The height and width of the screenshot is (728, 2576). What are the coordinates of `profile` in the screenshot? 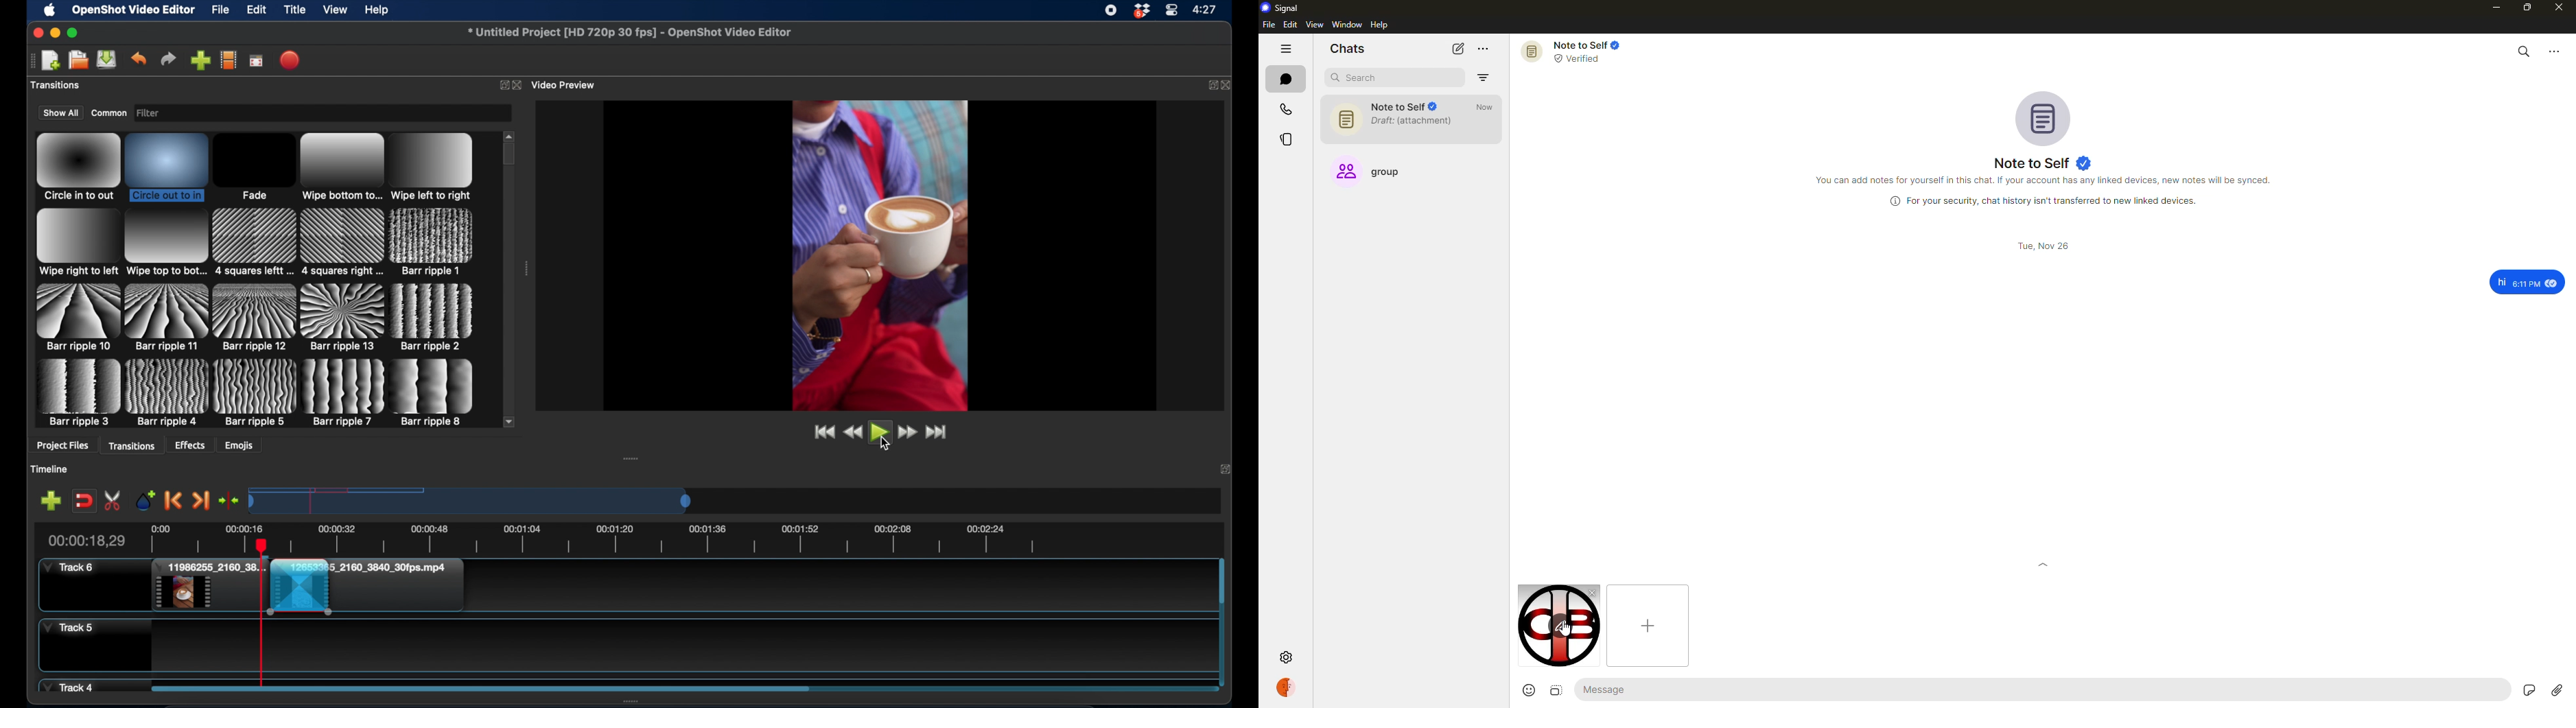 It's located at (1284, 689).